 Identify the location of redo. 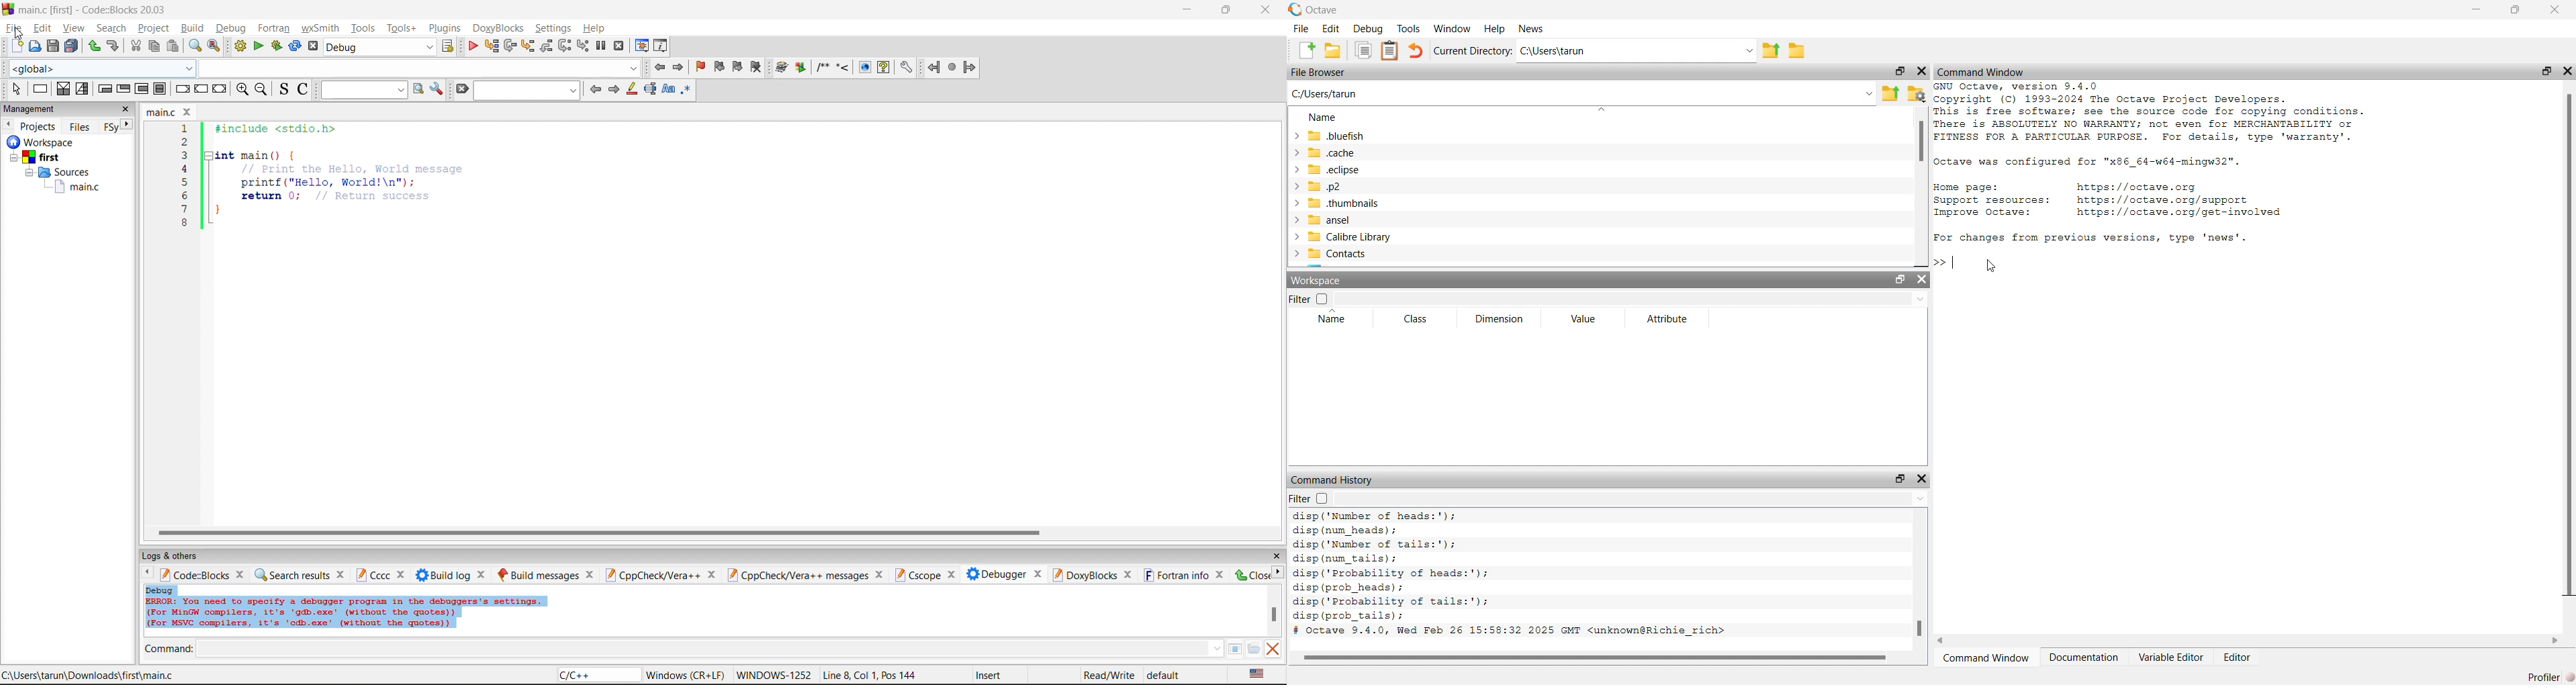
(94, 46).